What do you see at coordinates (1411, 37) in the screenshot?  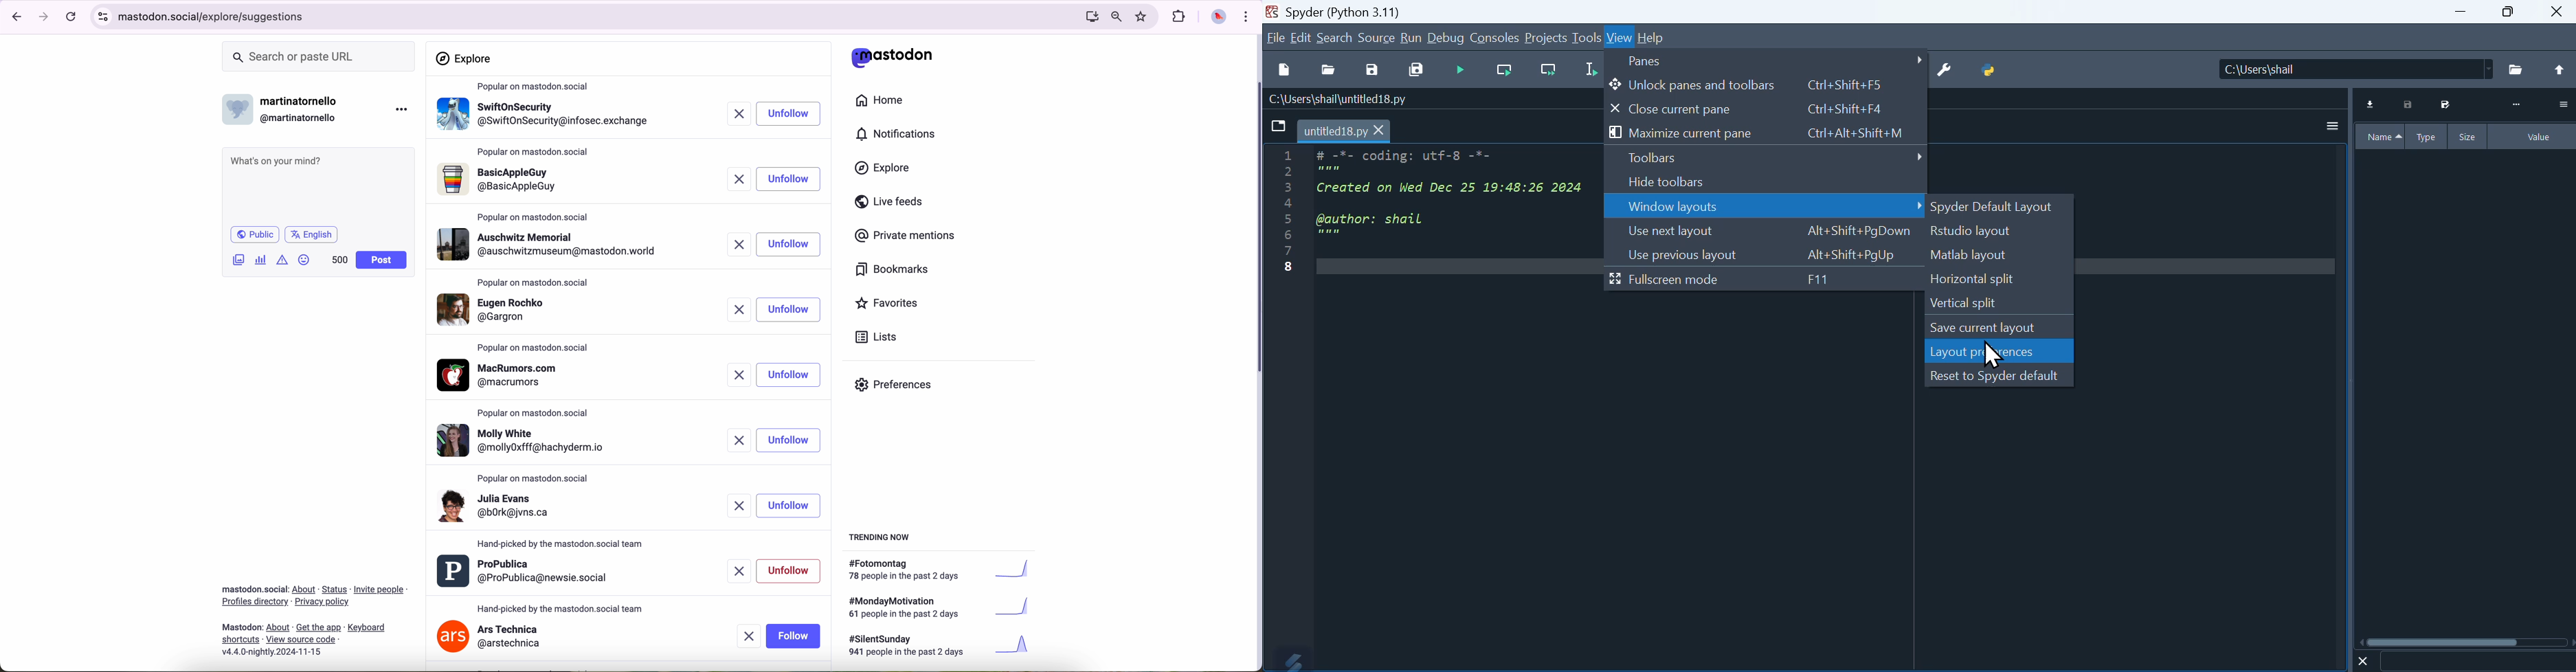 I see `Run` at bounding box center [1411, 37].